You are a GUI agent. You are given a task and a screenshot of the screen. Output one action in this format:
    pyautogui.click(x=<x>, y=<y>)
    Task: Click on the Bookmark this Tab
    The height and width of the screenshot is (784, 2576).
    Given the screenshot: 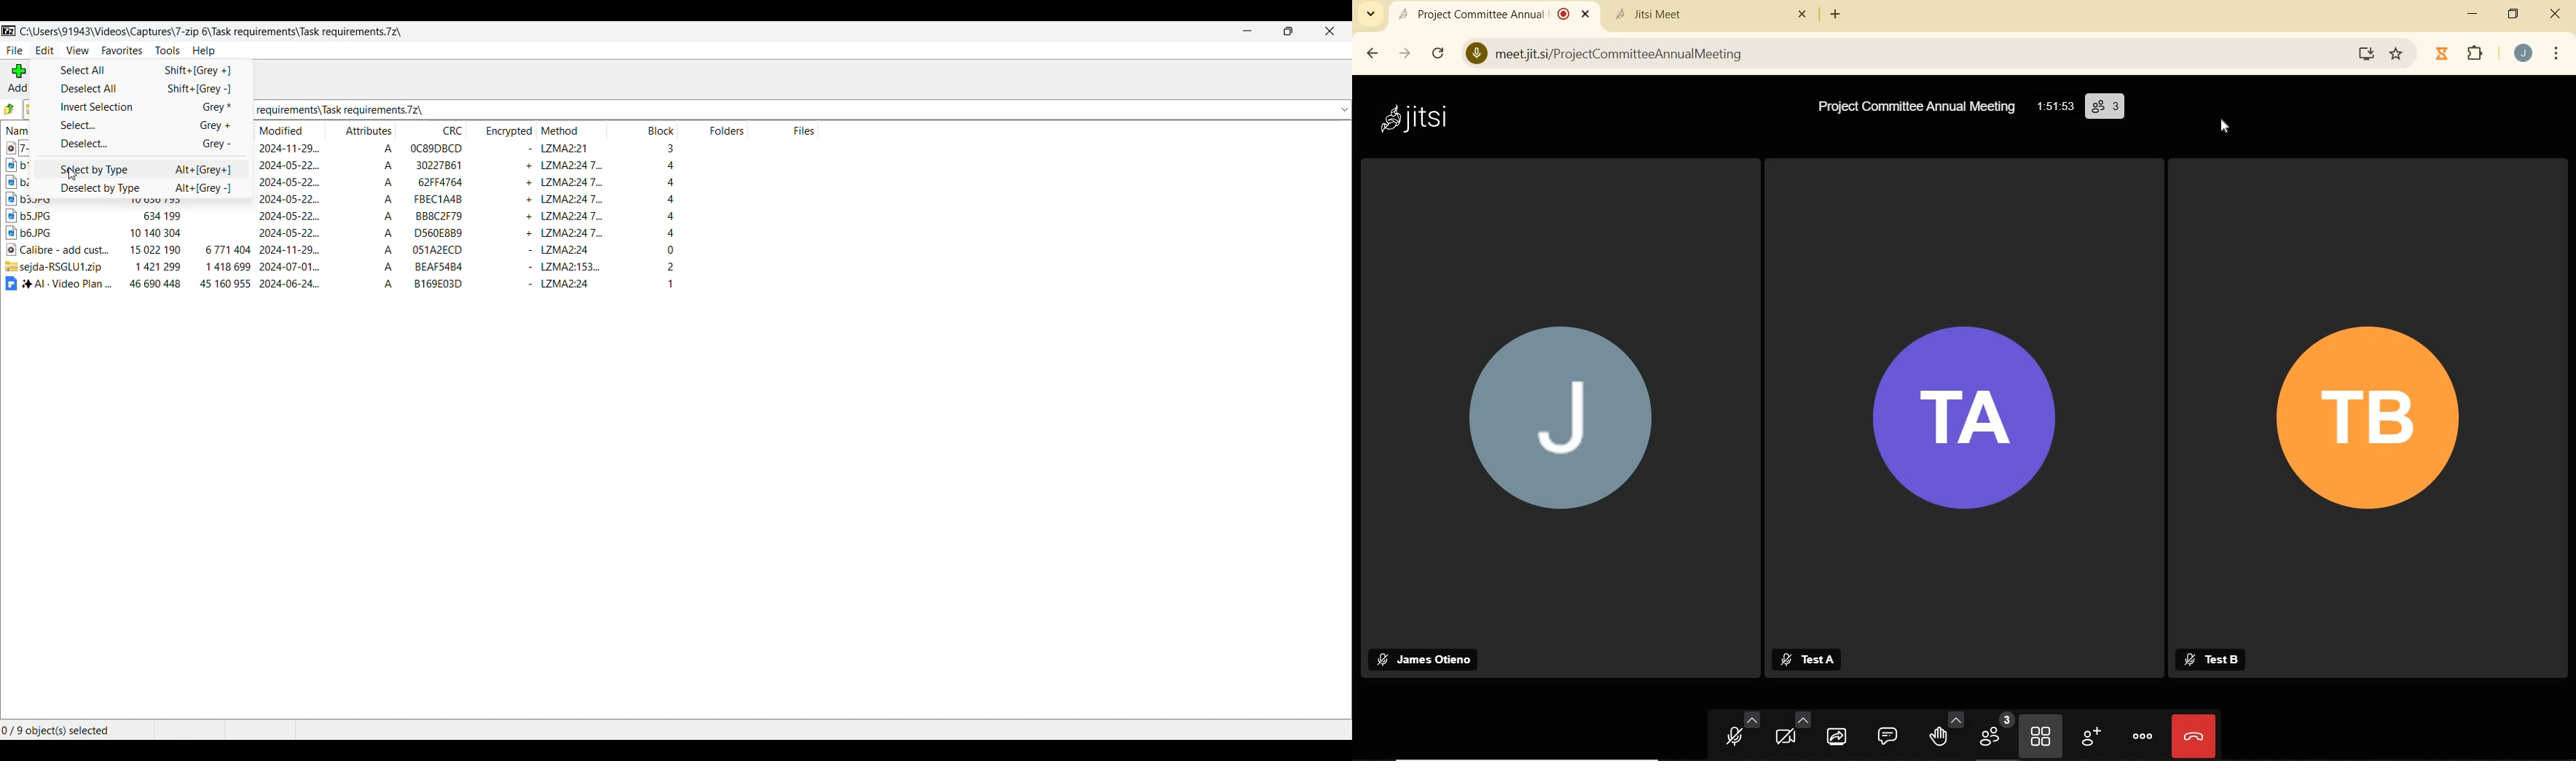 What is the action you would take?
    pyautogui.click(x=2402, y=56)
    